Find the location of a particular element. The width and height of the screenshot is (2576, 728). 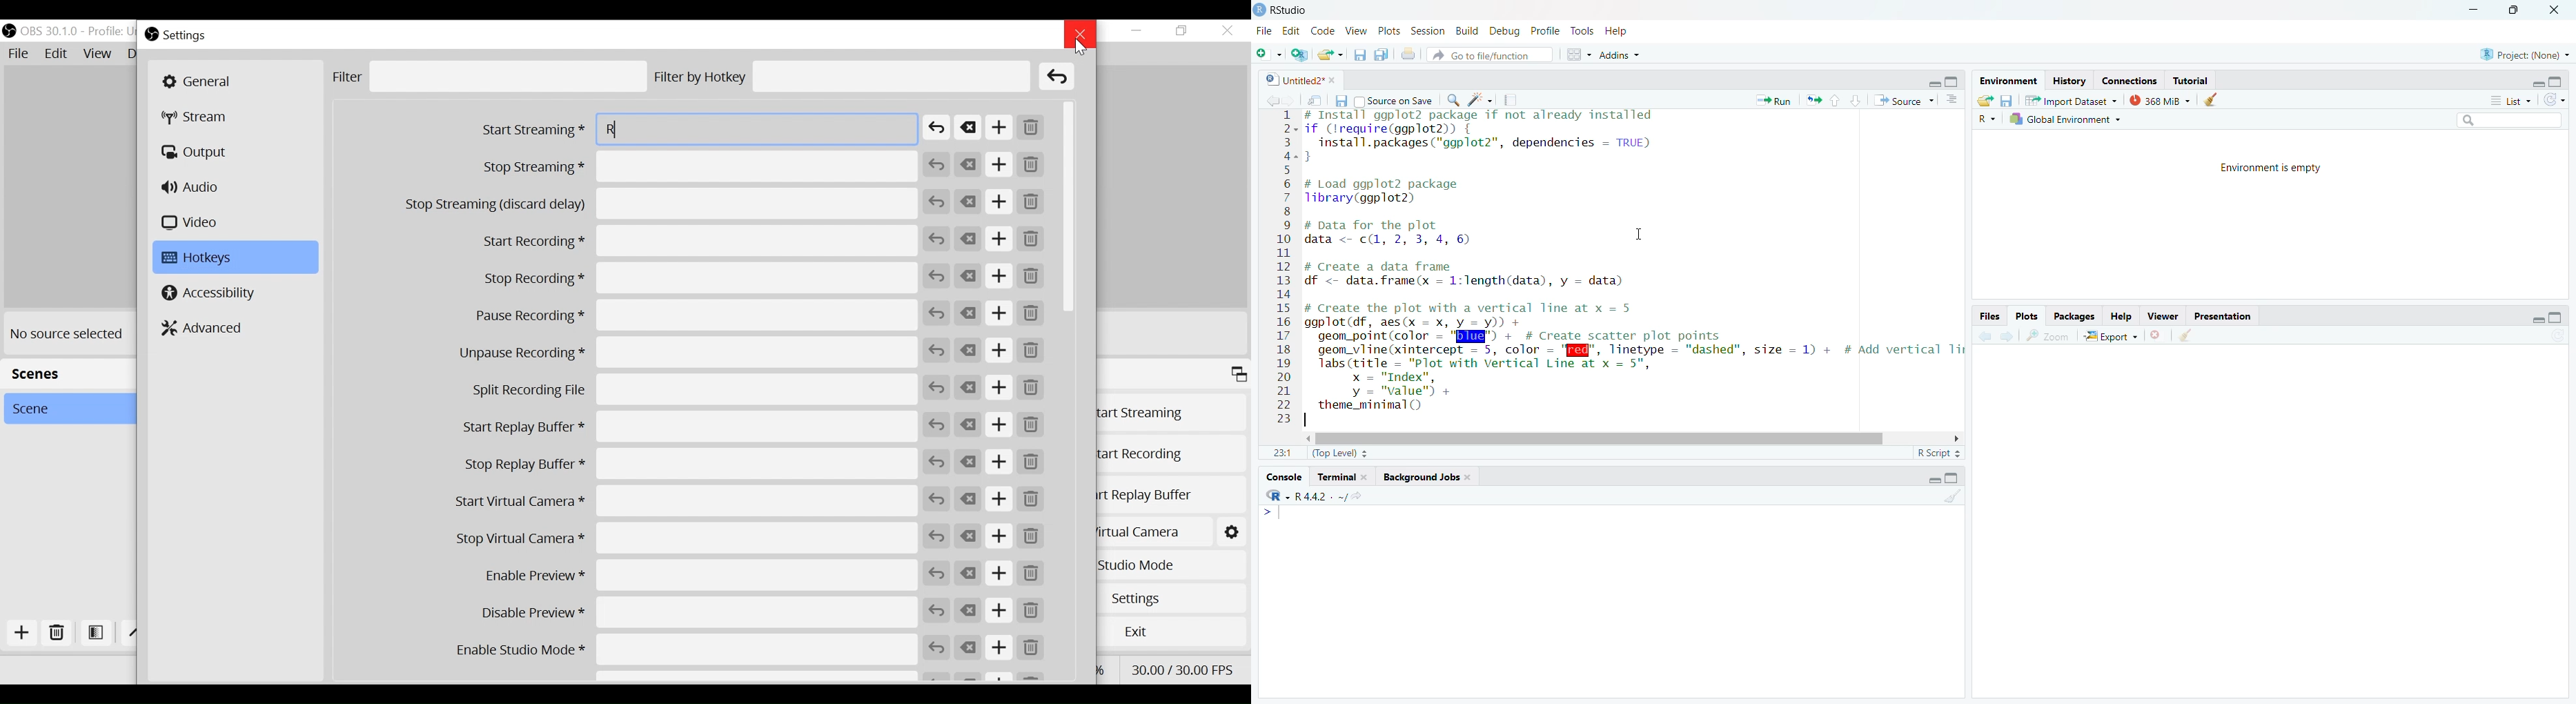

minimise is located at coordinates (1930, 83).